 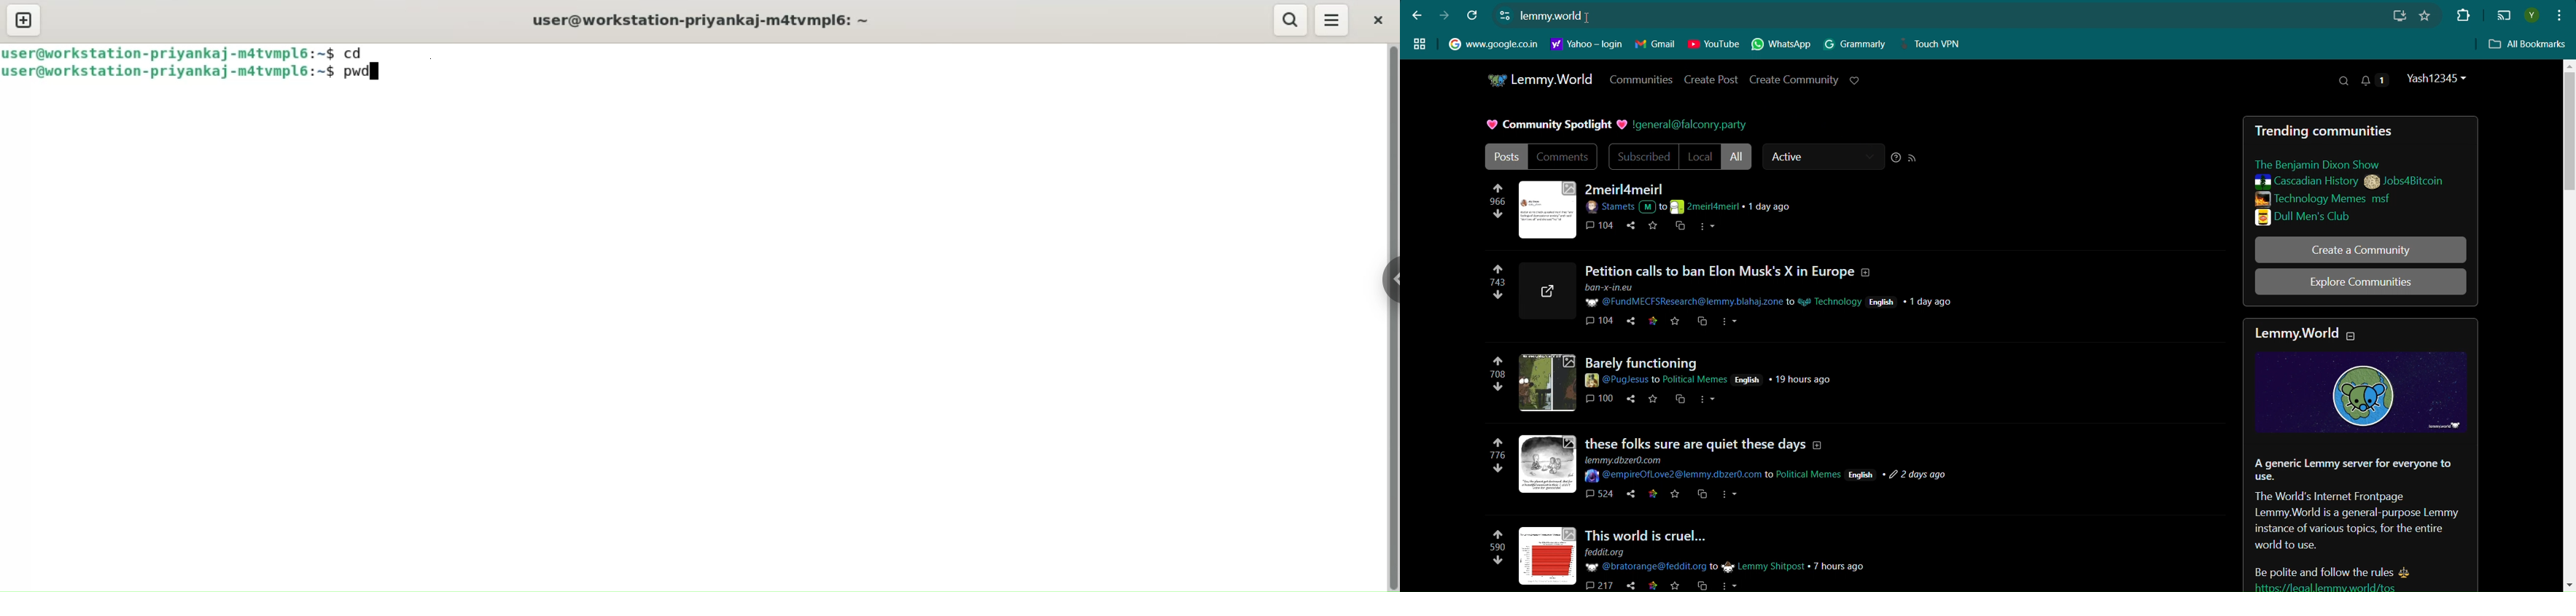 What do you see at coordinates (1655, 44) in the screenshot?
I see `Gmail` at bounding box center [1655, 44].